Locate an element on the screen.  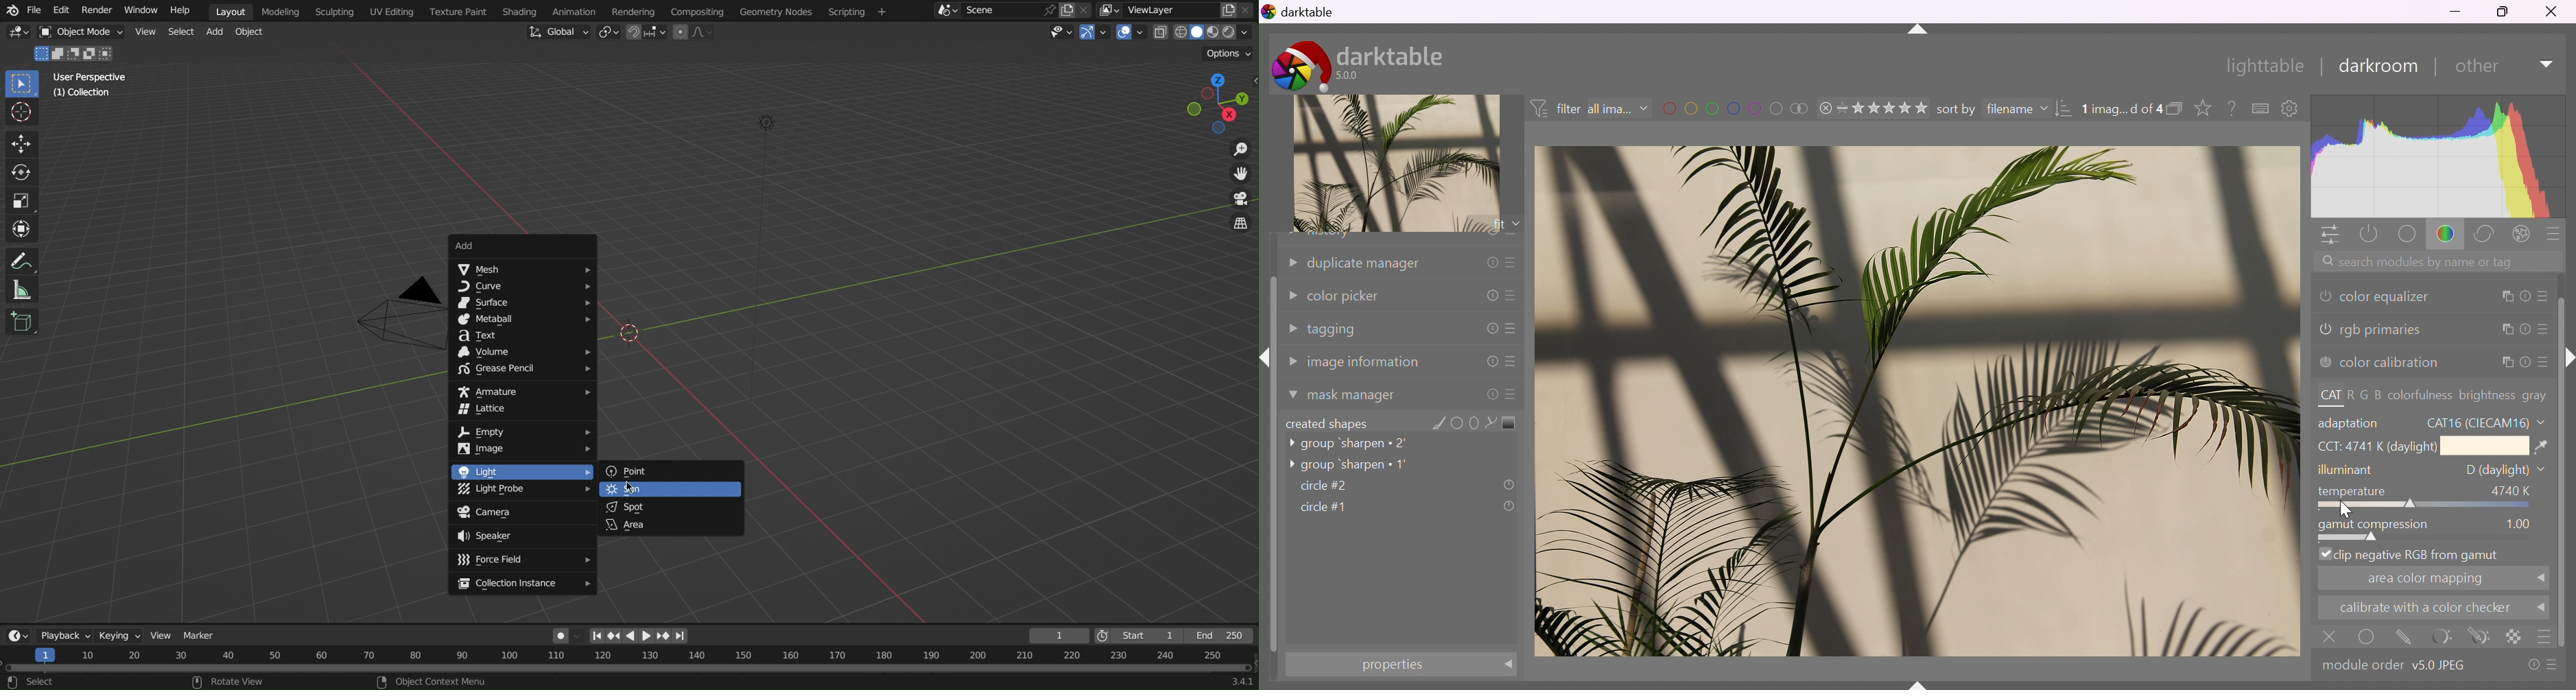
group 'sharpen 1' is located at coordinates (1350, 466).